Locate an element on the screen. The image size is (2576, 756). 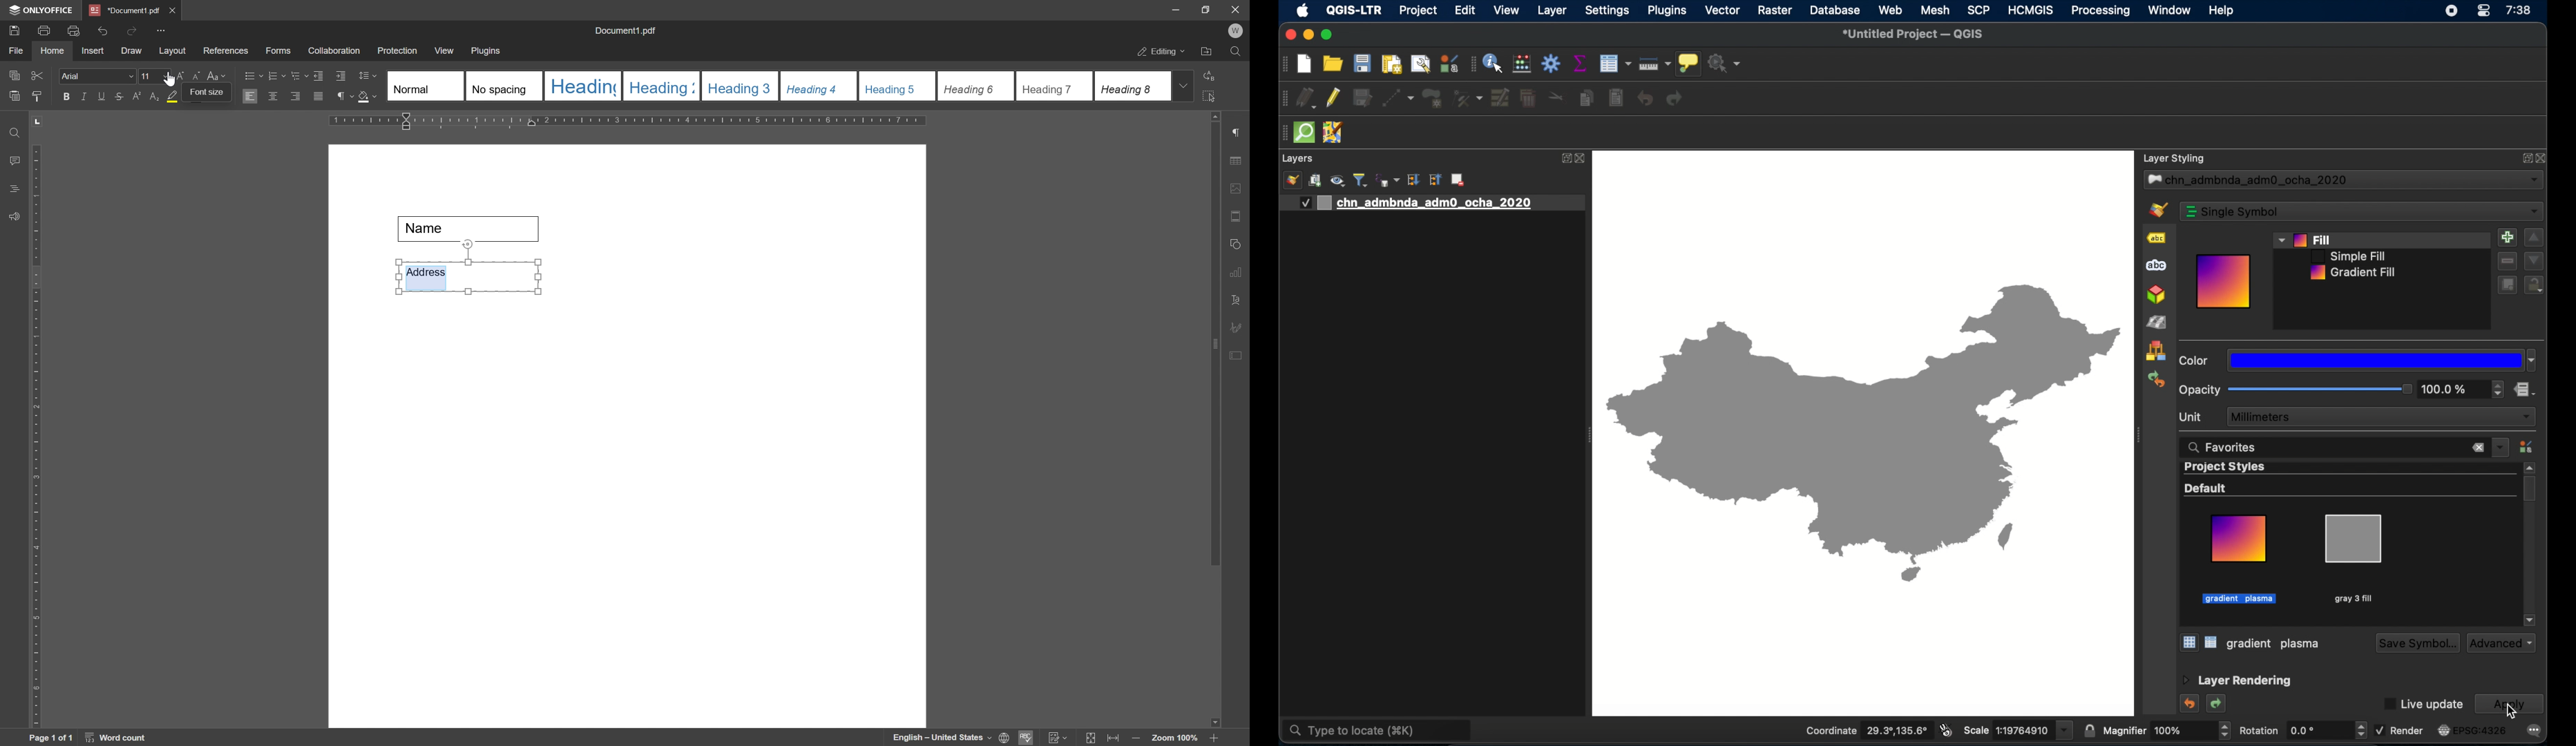
strikethrough is located at coordinates (118, 98).